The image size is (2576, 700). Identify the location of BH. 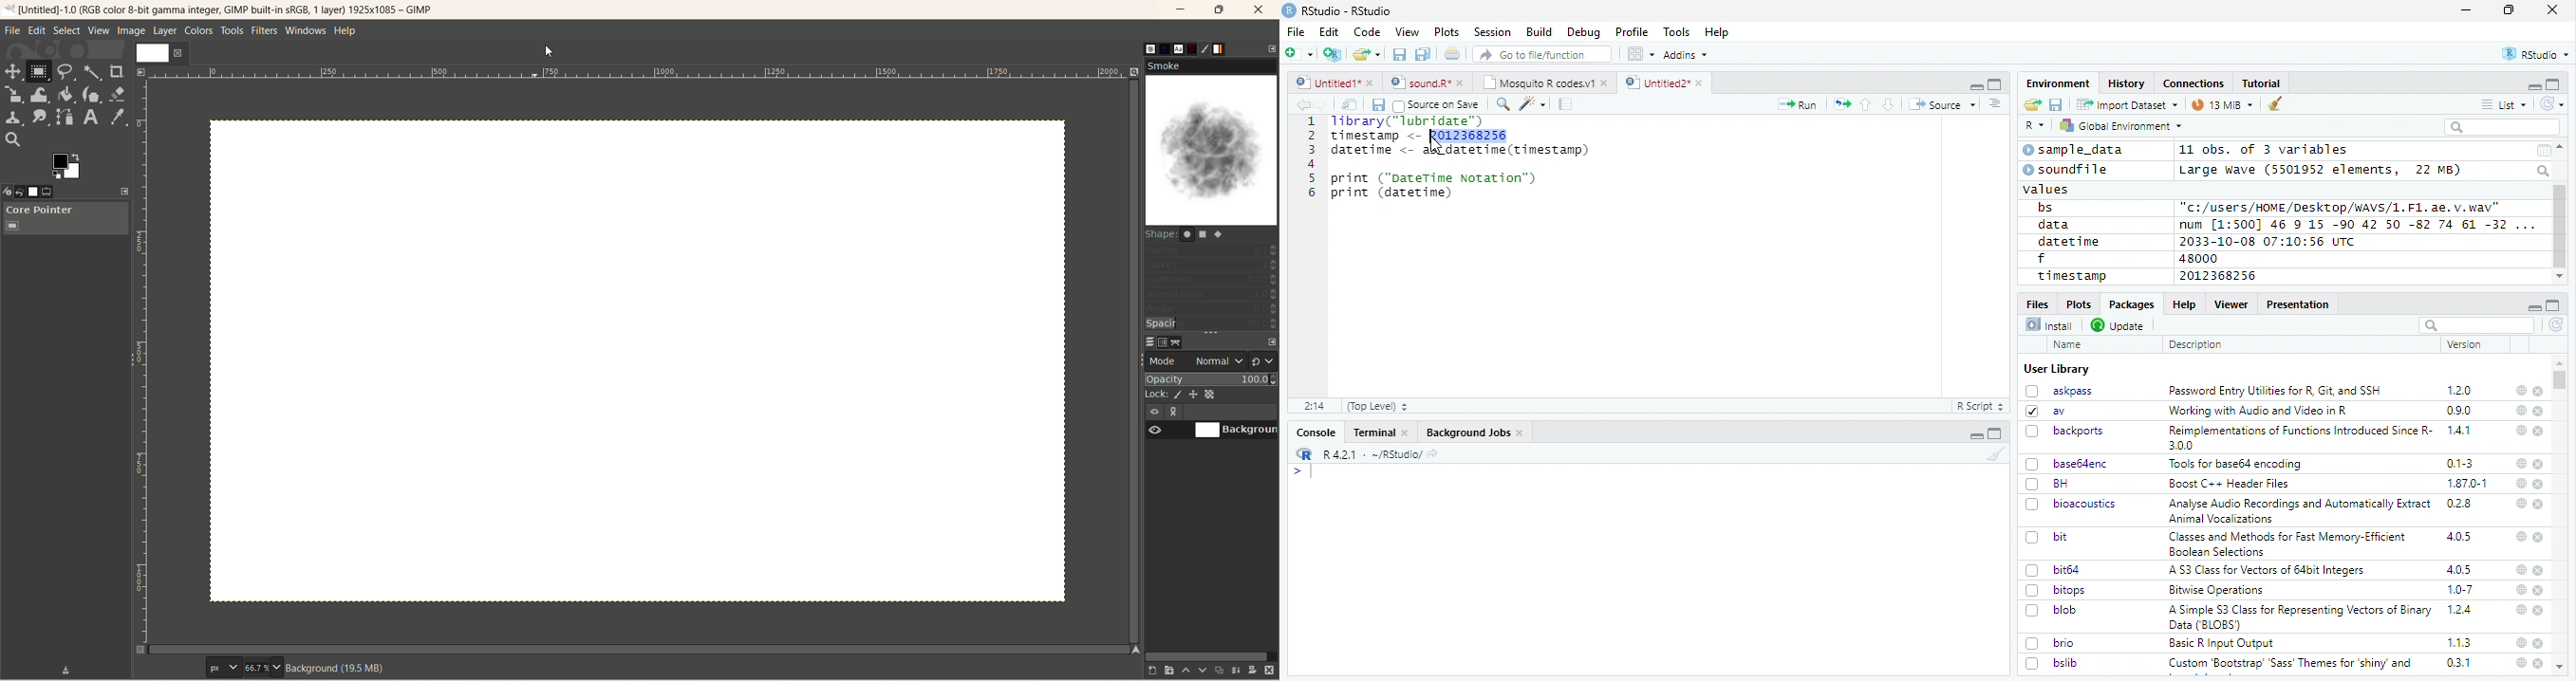
(2049, 484).